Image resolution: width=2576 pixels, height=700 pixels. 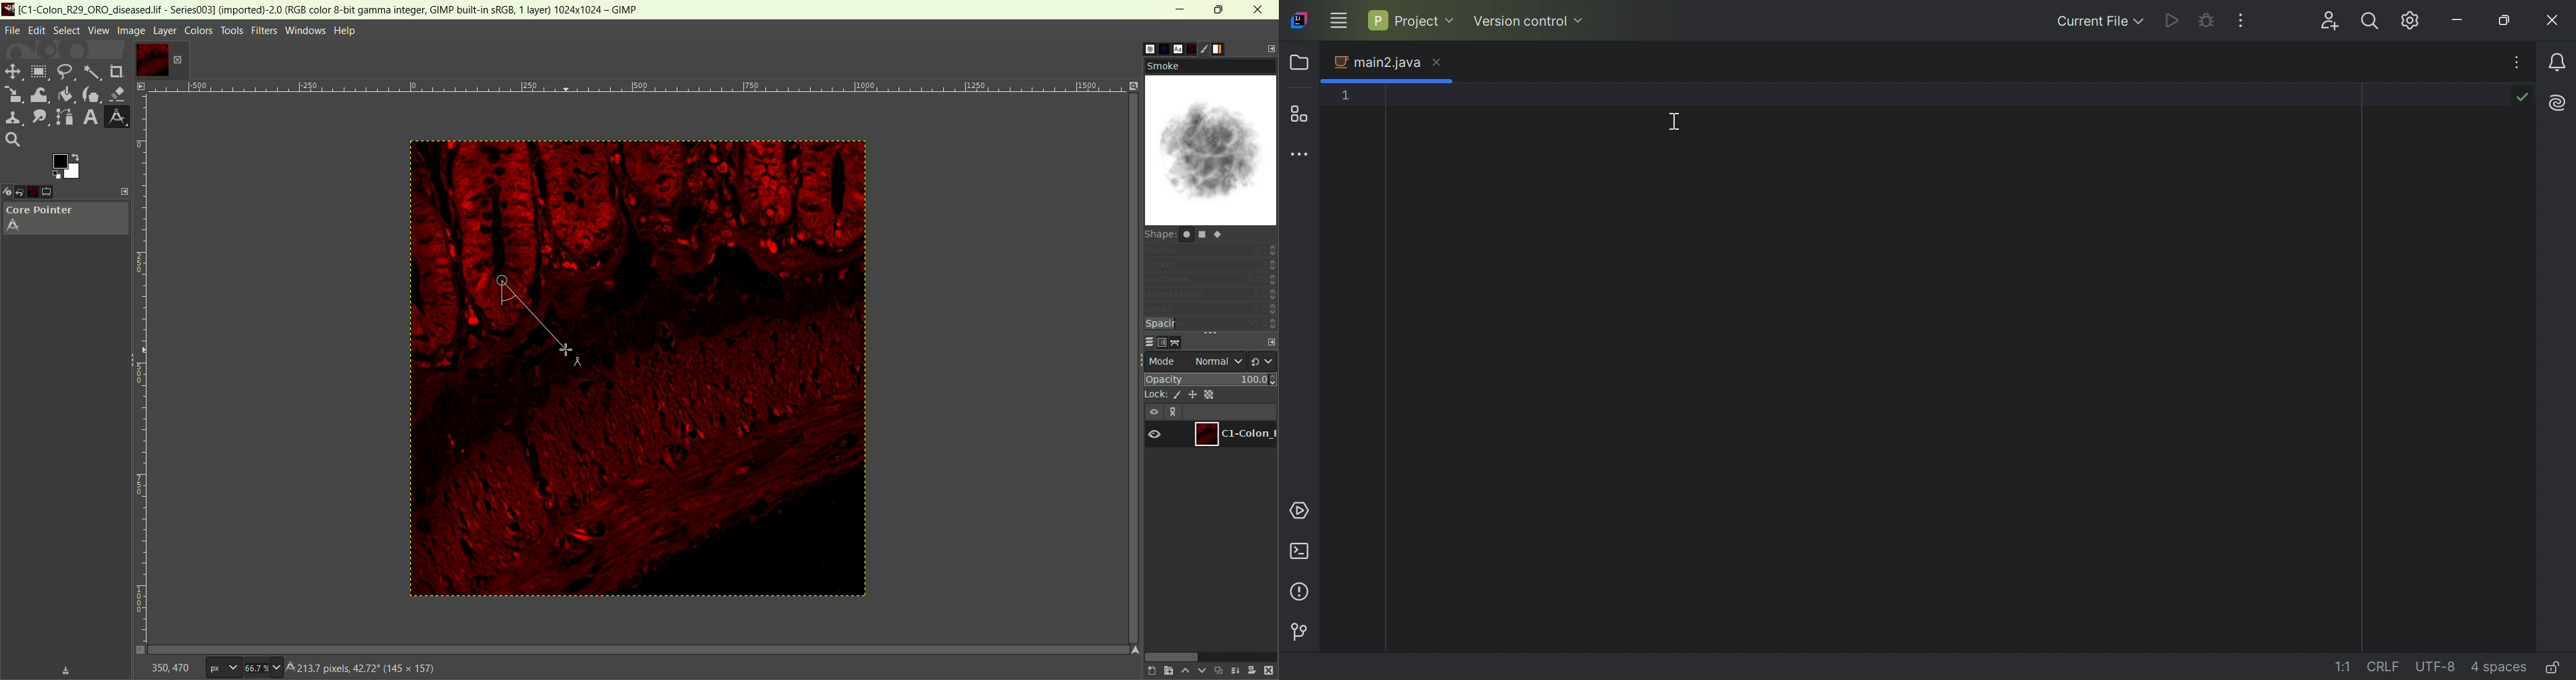 What do you see at coordinates (37, 31) in the screenshot?
I see `edit` at bounding box center [37, 31].